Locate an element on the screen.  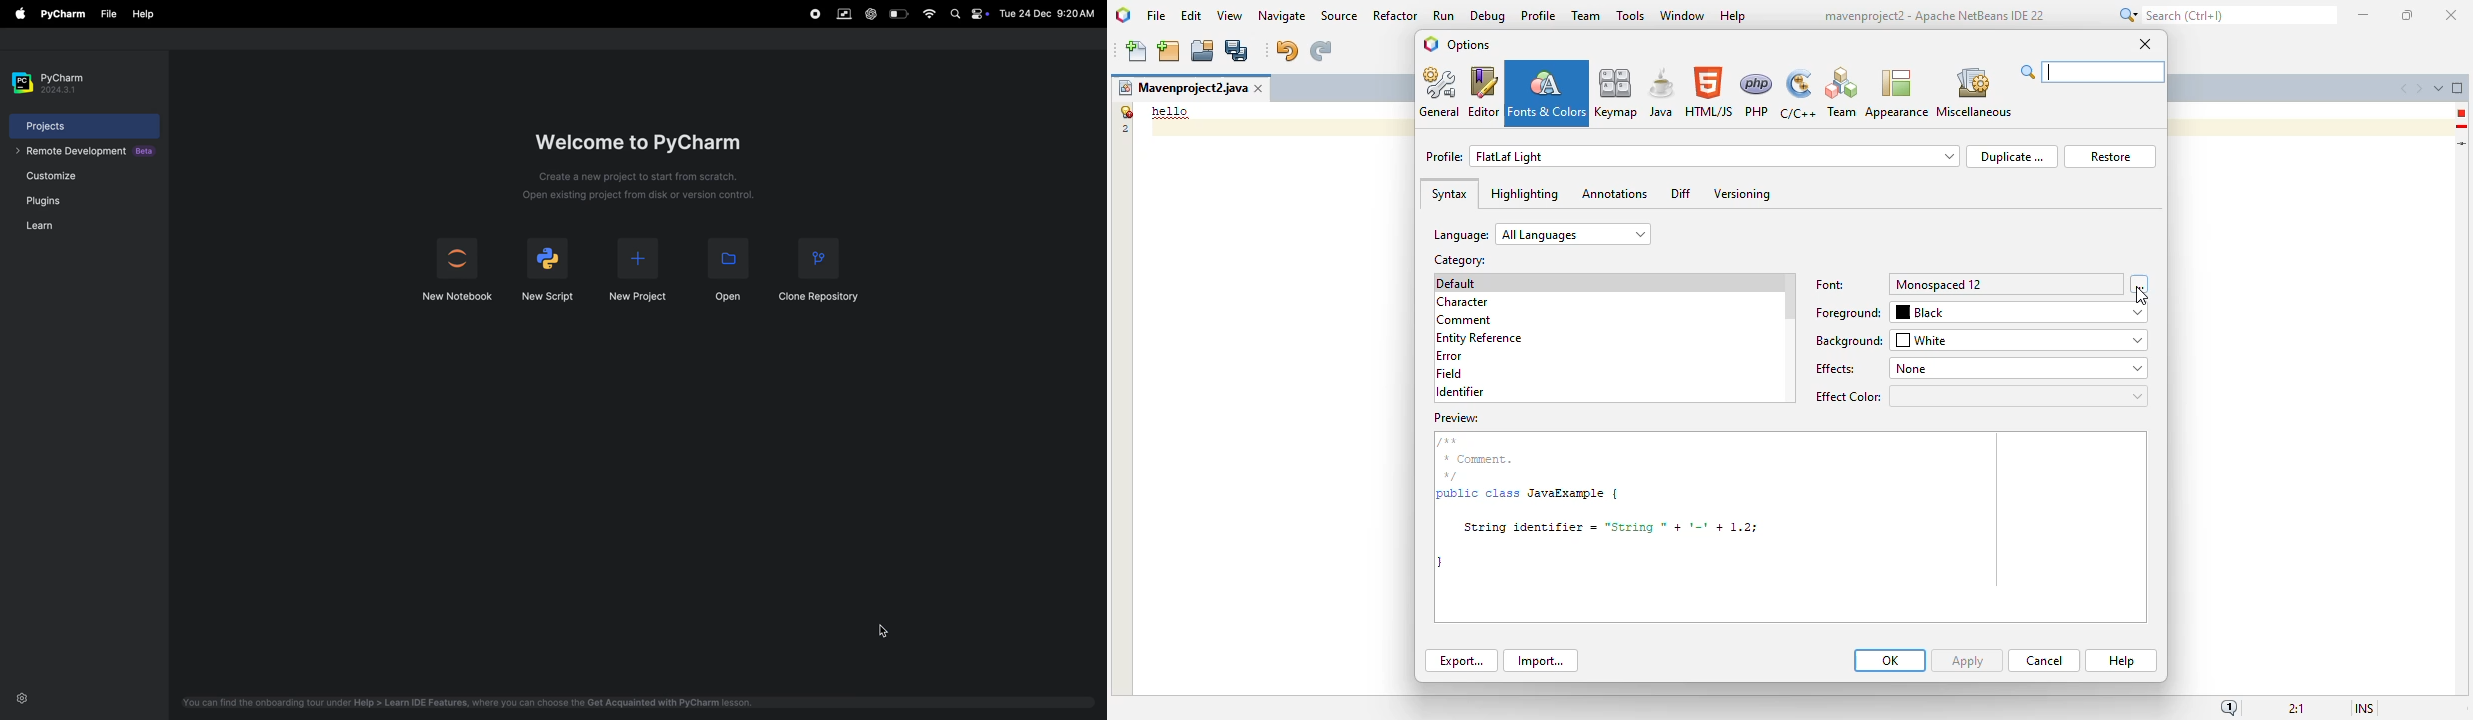
identifier is located at coordinates (1460, 392).